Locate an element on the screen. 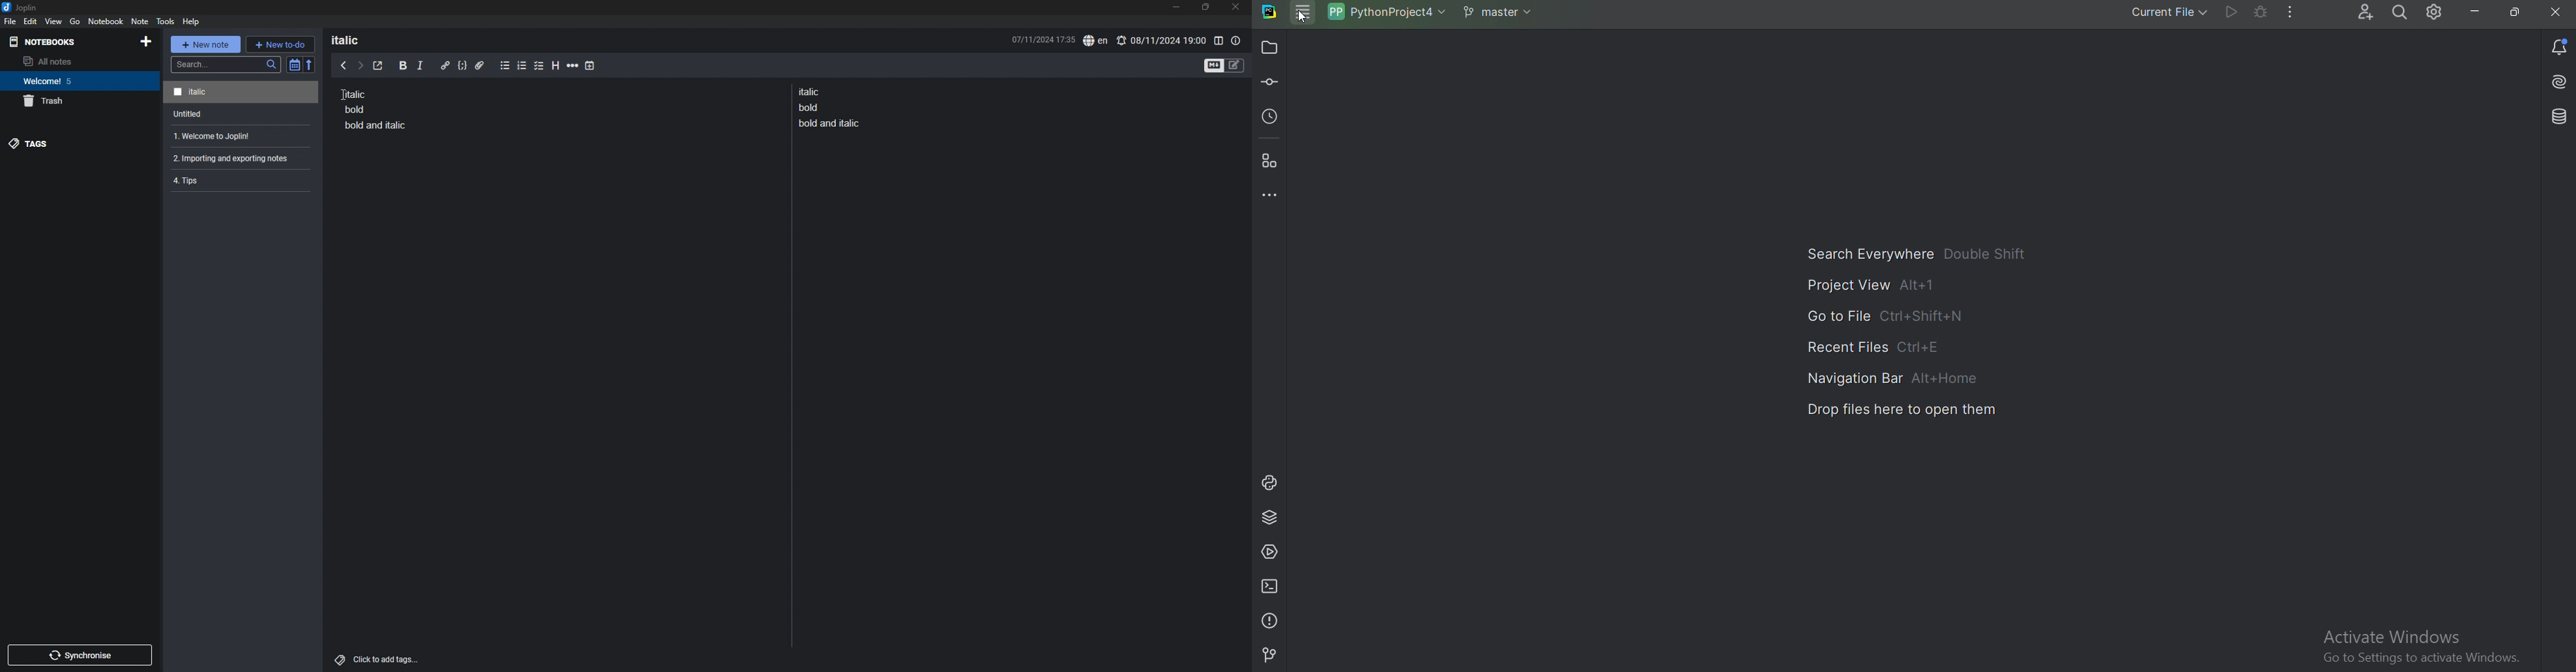 Image resolution: width=2576 pixels, height=672 pixels. spell check is located at coordinates (1096, 41).